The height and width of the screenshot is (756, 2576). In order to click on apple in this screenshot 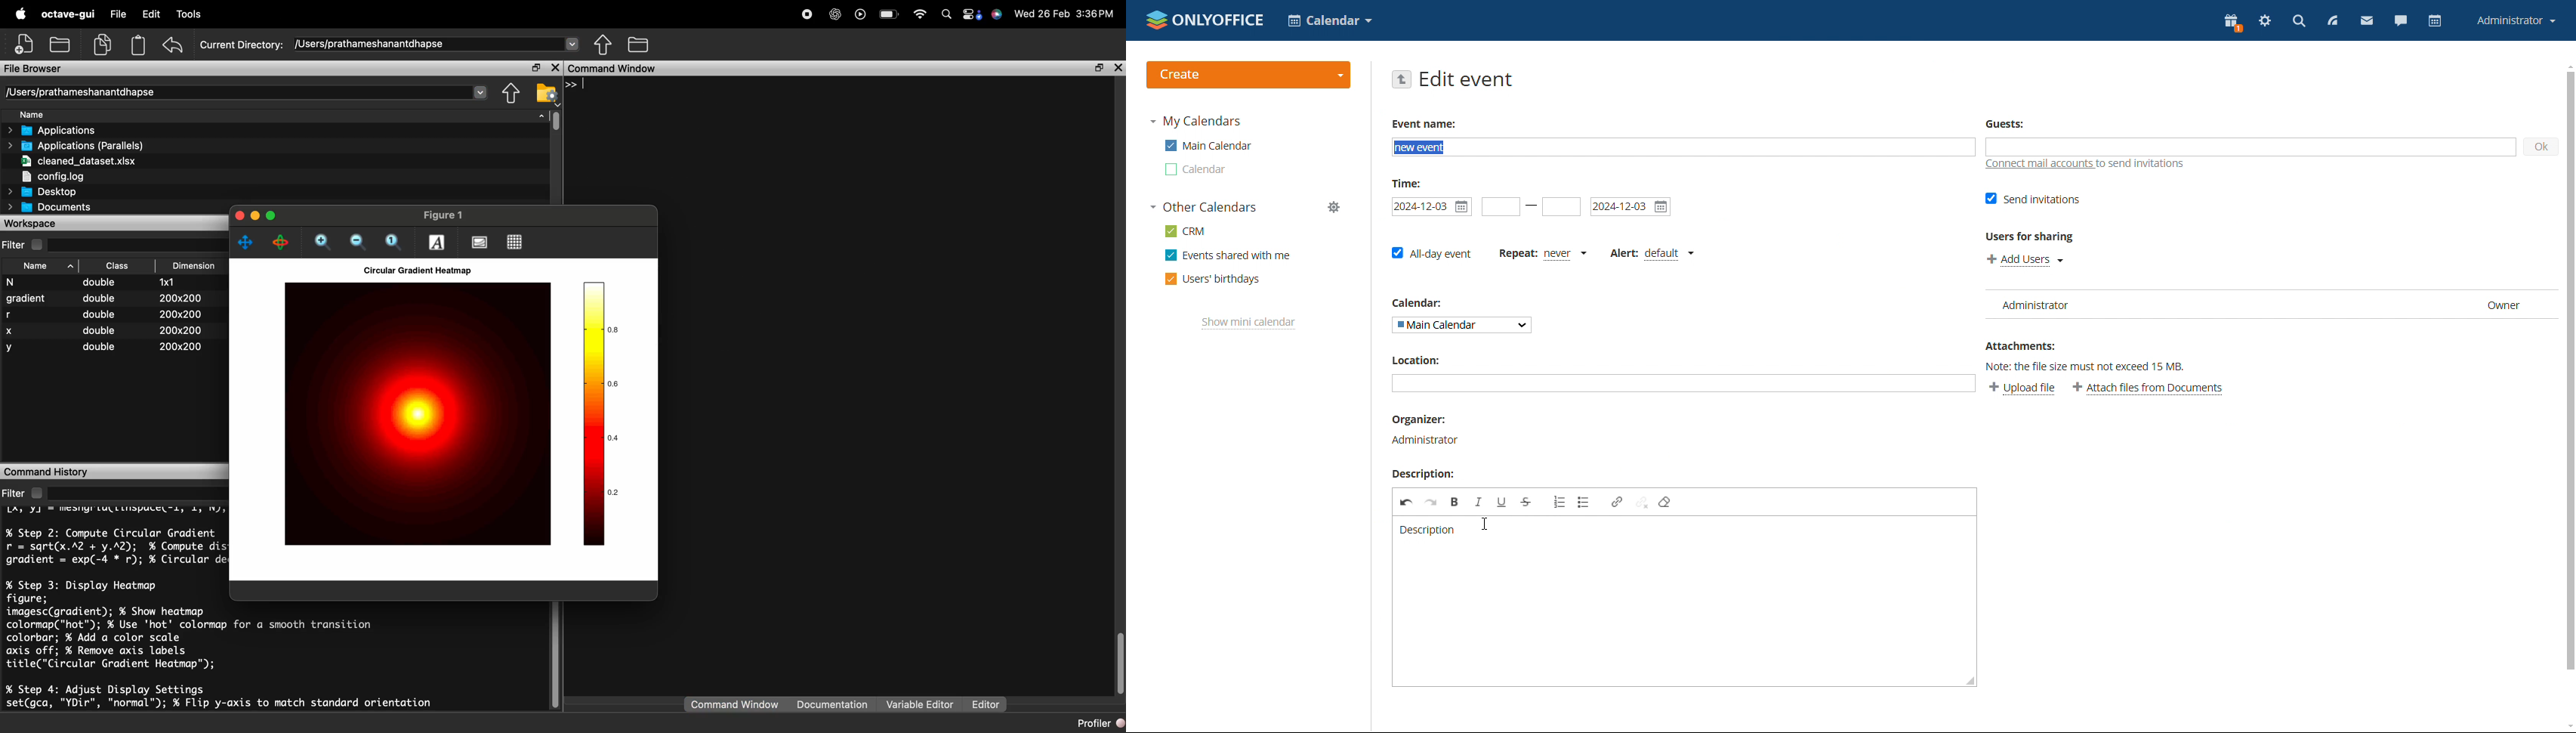, I will do `click(20, 14)`.